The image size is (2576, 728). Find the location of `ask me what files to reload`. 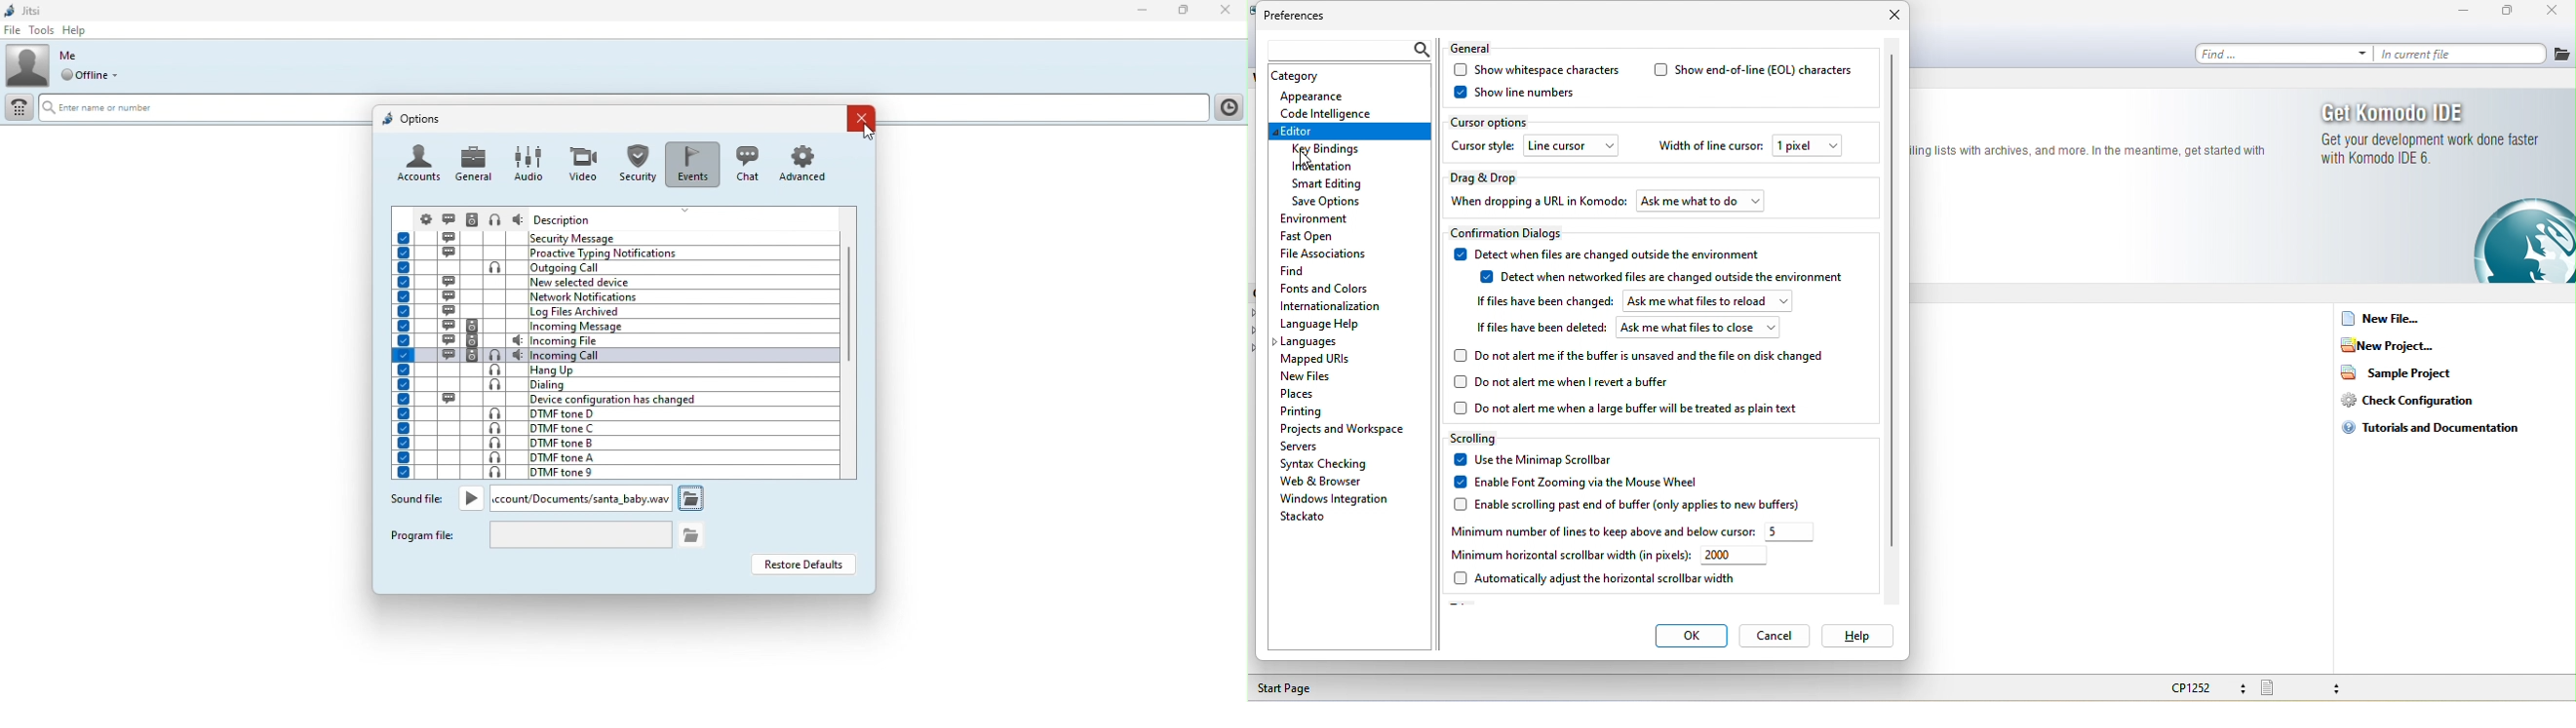

ask me what files to reload is located at coordinates (1708, 301).